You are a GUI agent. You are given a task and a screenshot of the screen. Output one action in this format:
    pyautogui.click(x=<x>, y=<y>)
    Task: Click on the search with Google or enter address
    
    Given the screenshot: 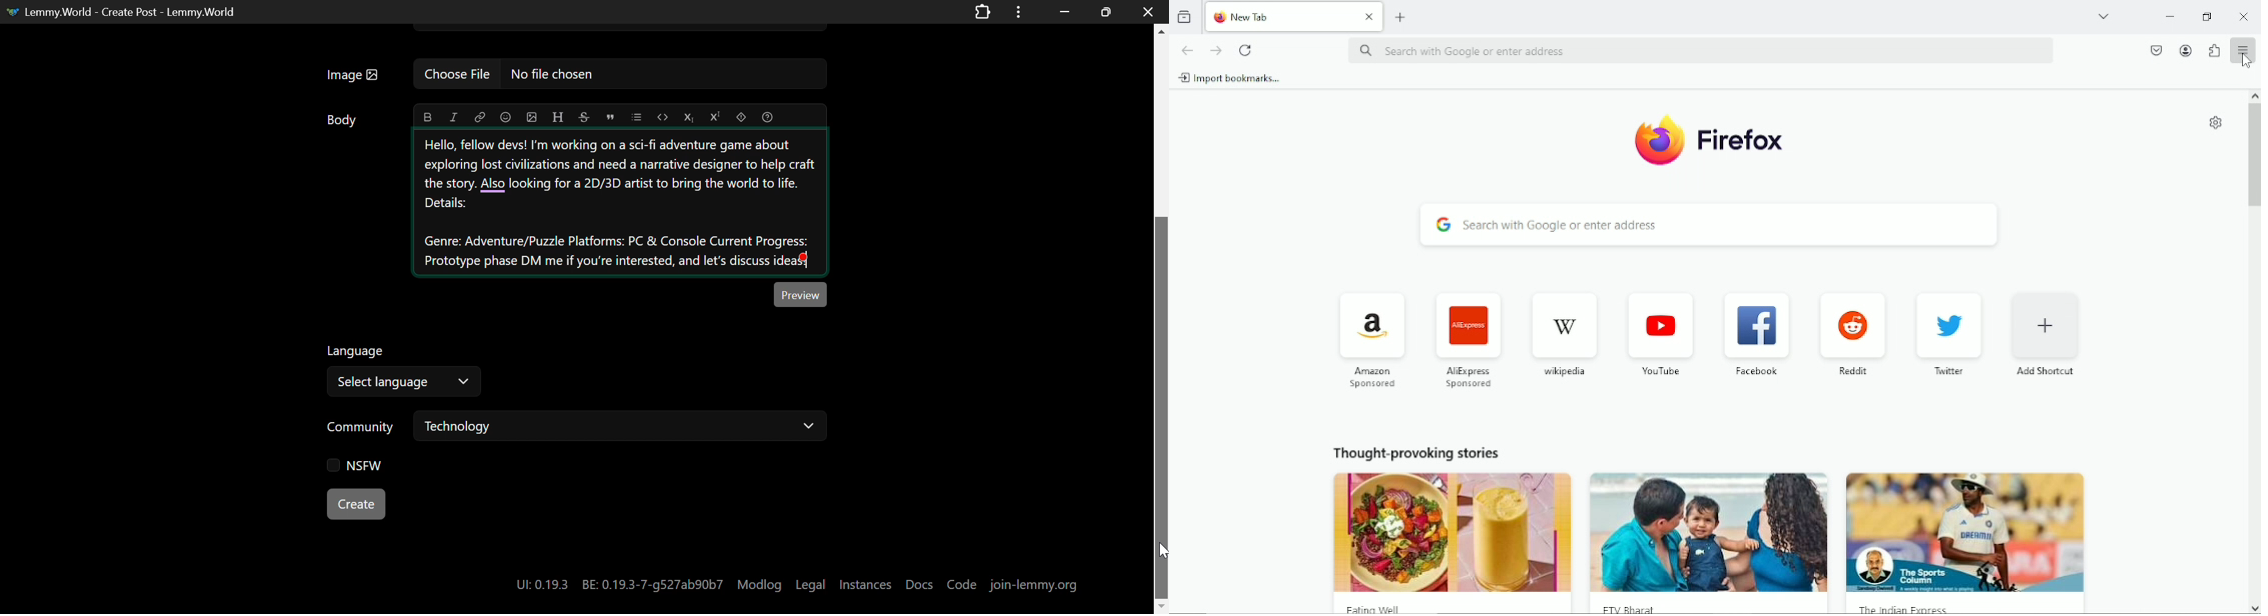 What is the action you would take?
    pyautogui.click(x=1708, y=229)
    